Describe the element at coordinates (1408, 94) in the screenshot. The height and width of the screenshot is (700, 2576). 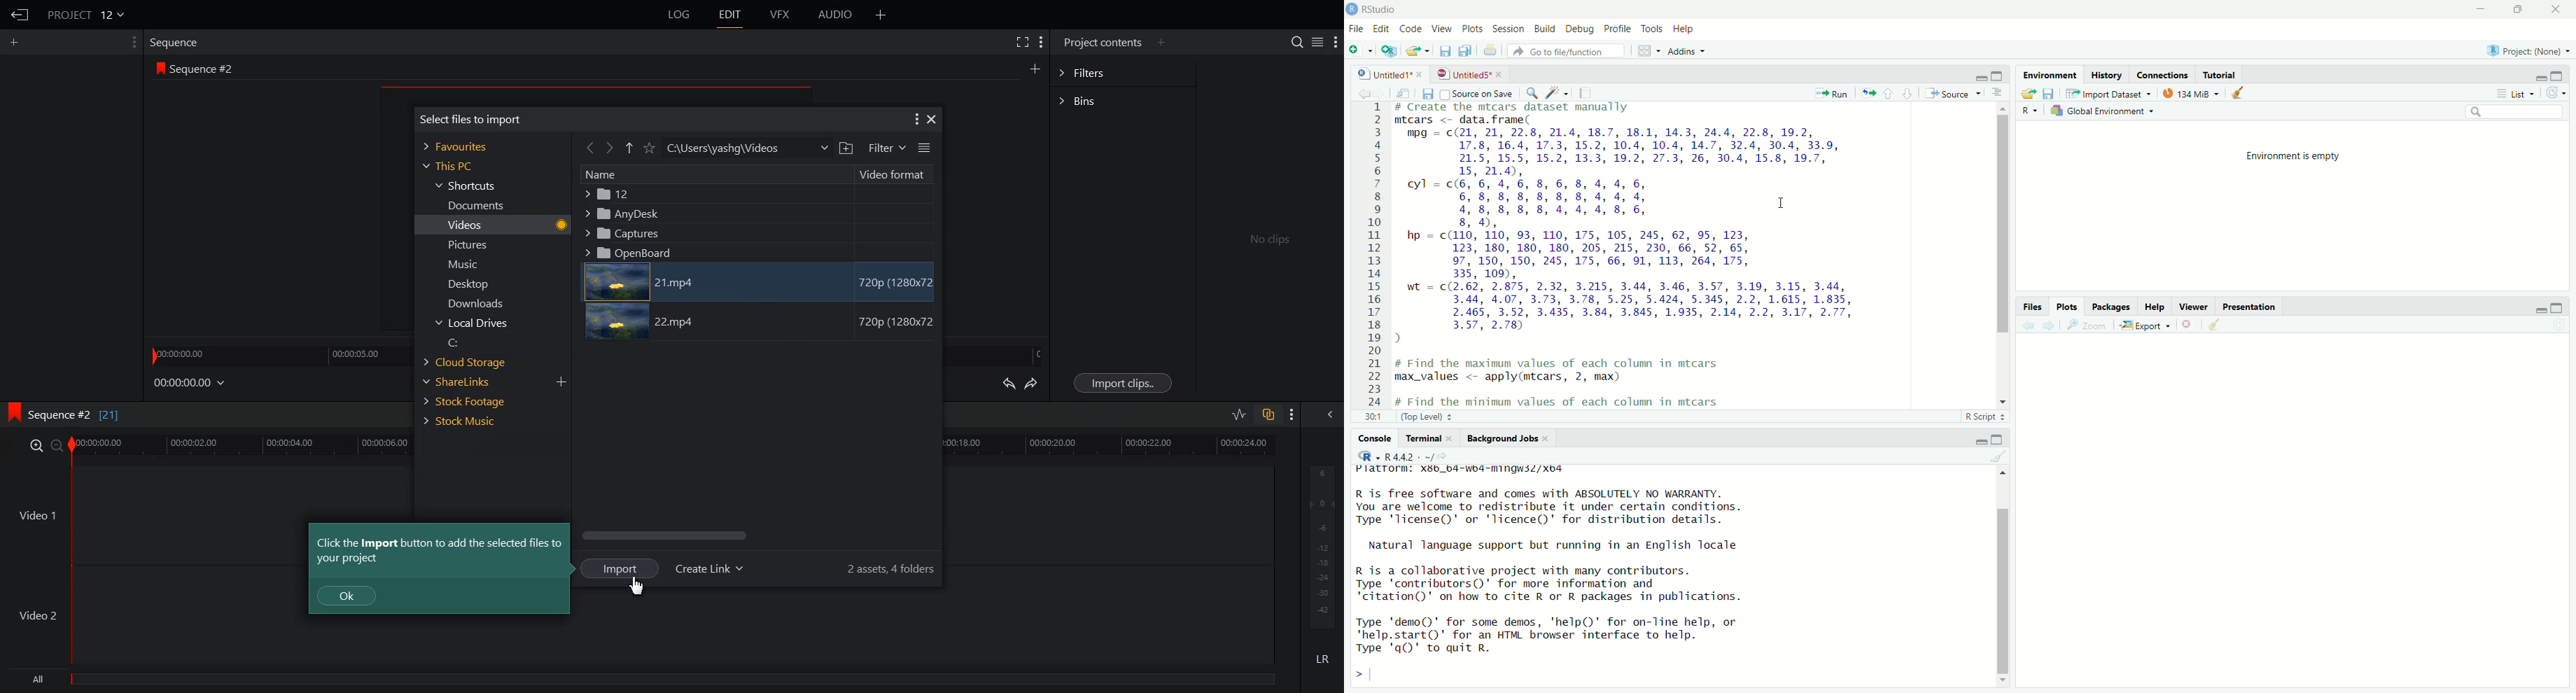
I see `move` at that location.